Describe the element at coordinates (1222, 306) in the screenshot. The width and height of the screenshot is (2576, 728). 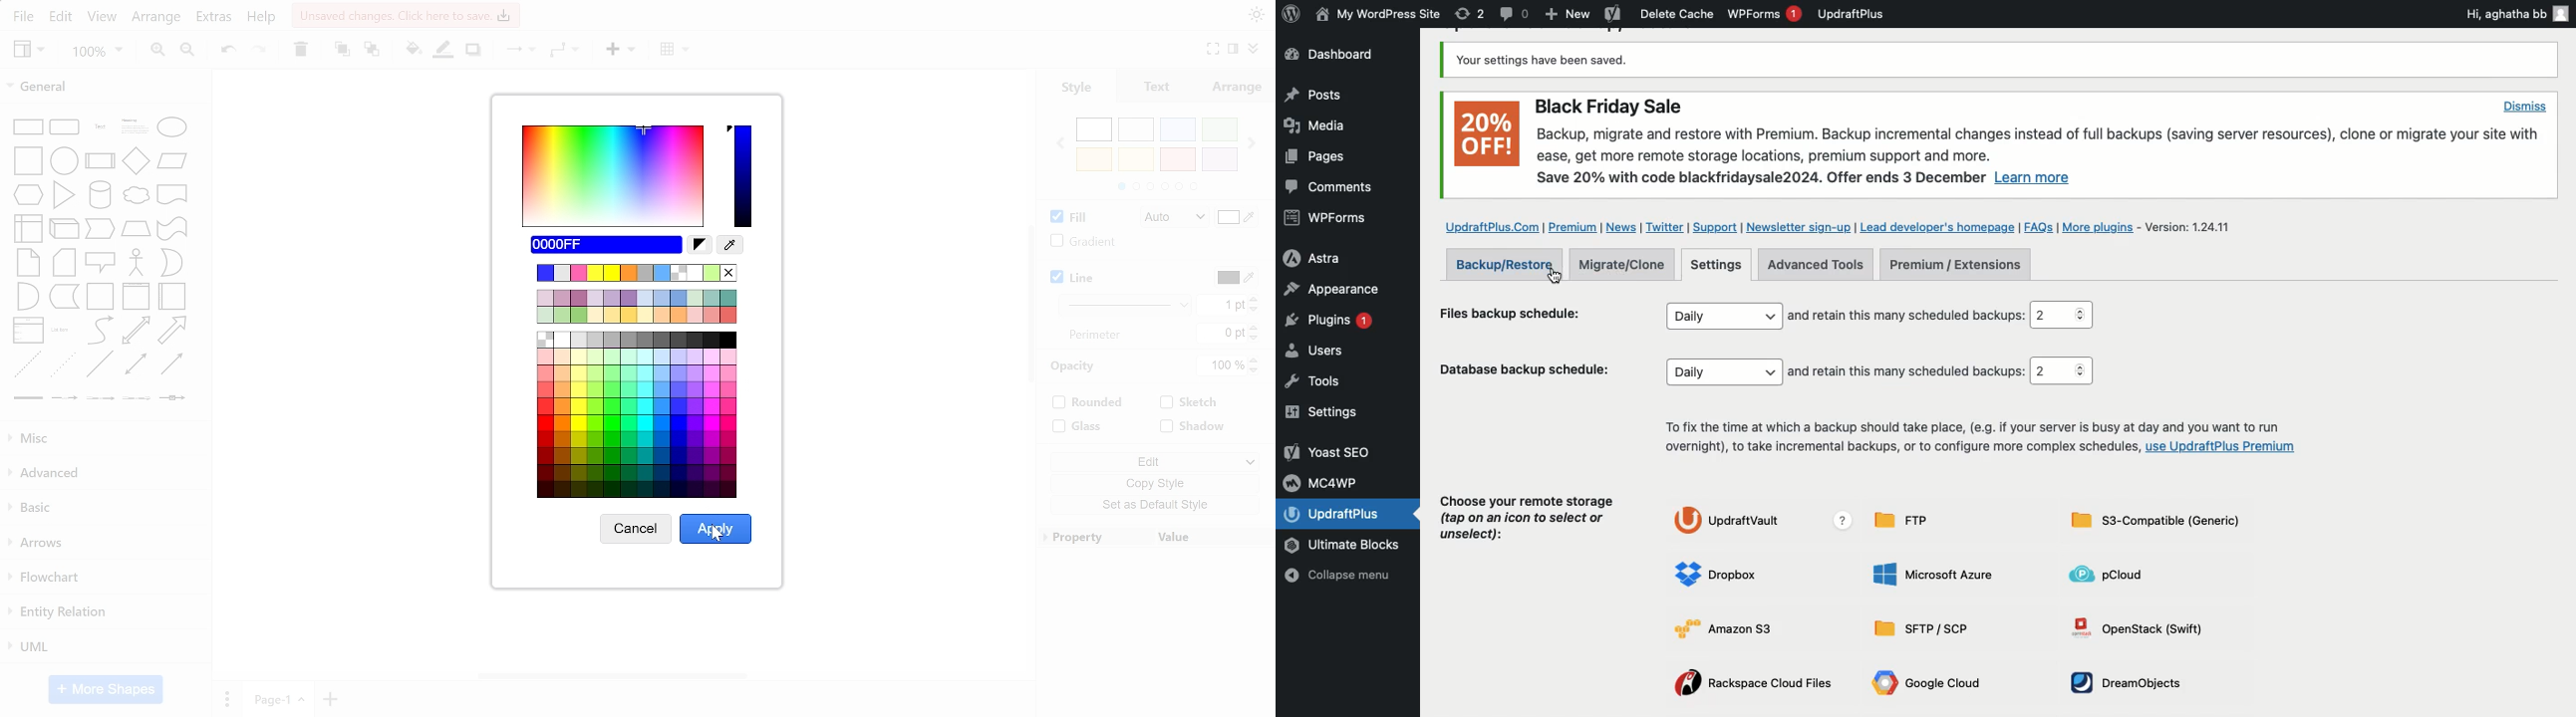
I see `current line width` at that location.